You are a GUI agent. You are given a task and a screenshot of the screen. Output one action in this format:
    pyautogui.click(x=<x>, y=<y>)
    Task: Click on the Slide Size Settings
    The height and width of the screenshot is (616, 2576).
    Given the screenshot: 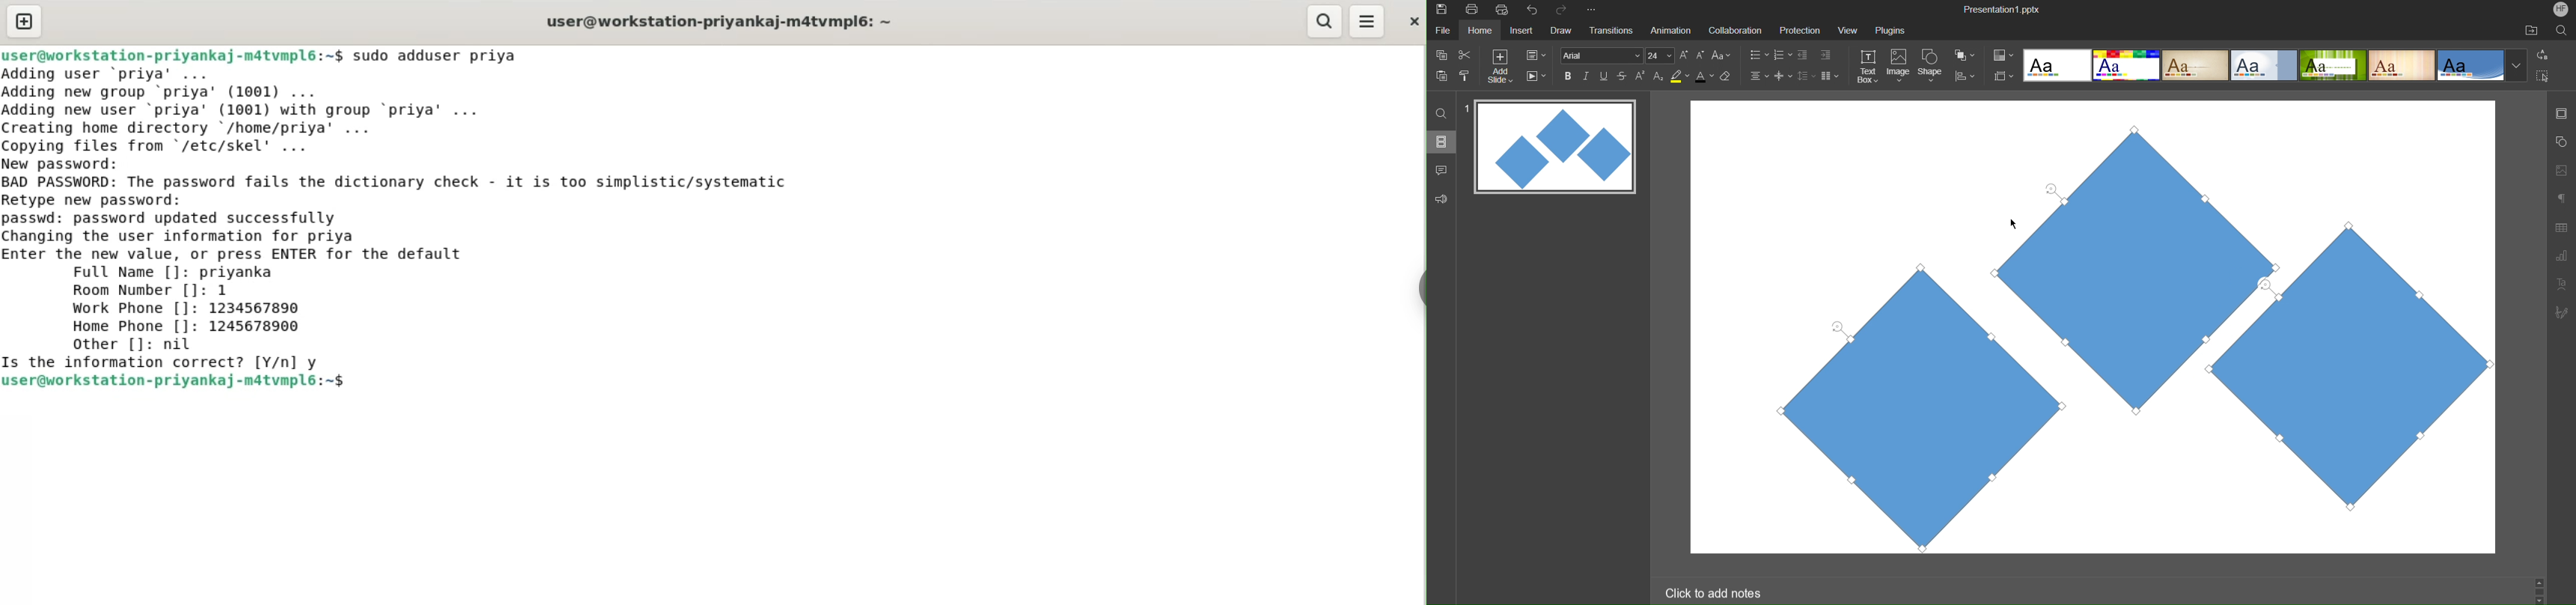 What is the action you would take?
    pyautogui.click(x=2004, y=75)
    